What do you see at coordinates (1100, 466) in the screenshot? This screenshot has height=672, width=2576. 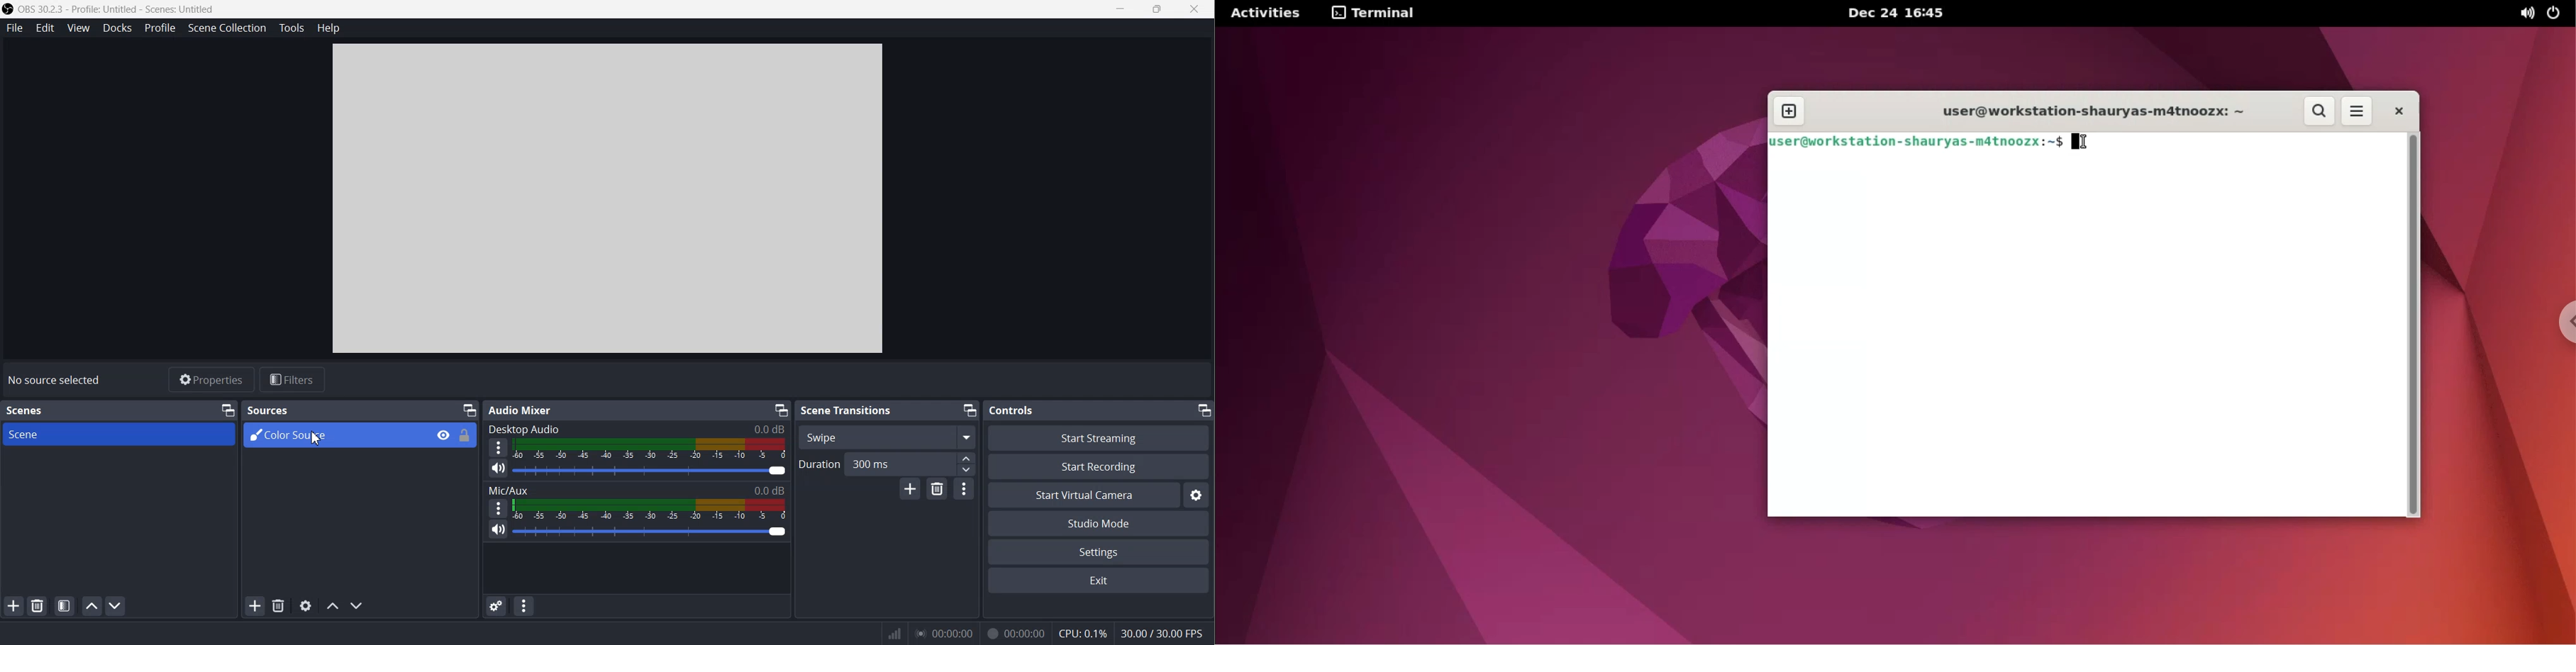 I see `Start Recording` at bounding box center [1100, 466].